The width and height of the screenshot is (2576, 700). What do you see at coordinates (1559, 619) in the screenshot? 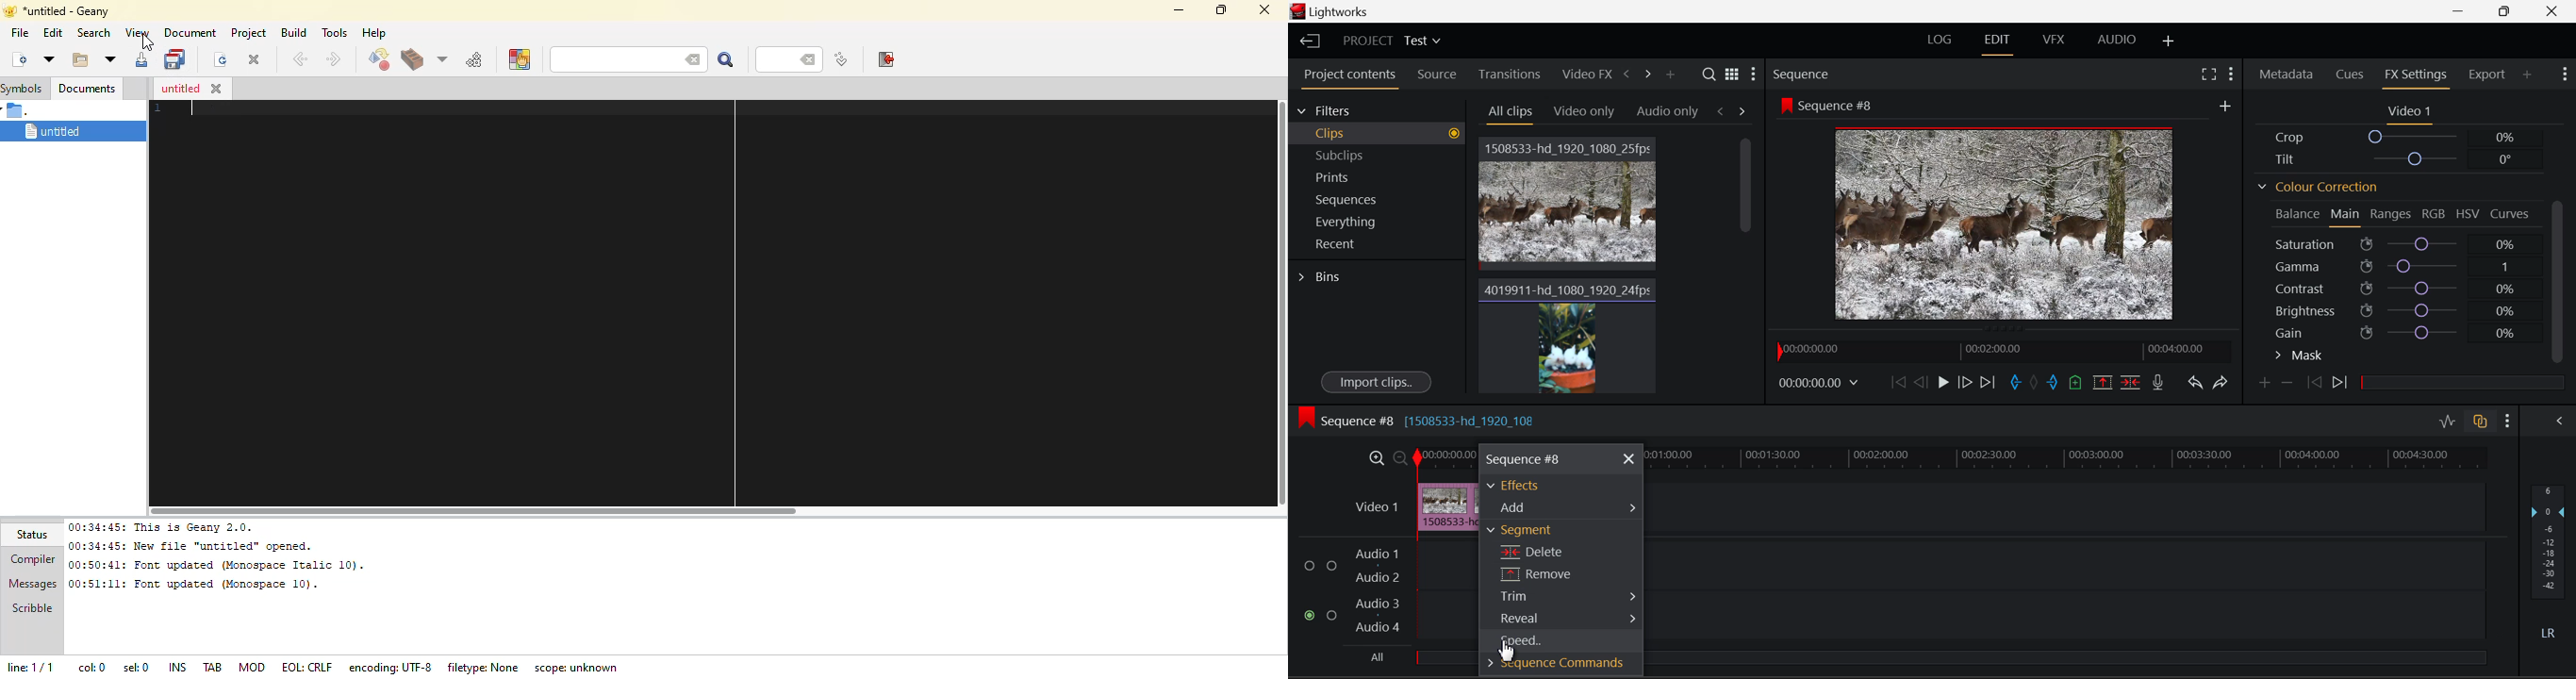
I see `Reveal` at bounding box center [1559, 619].